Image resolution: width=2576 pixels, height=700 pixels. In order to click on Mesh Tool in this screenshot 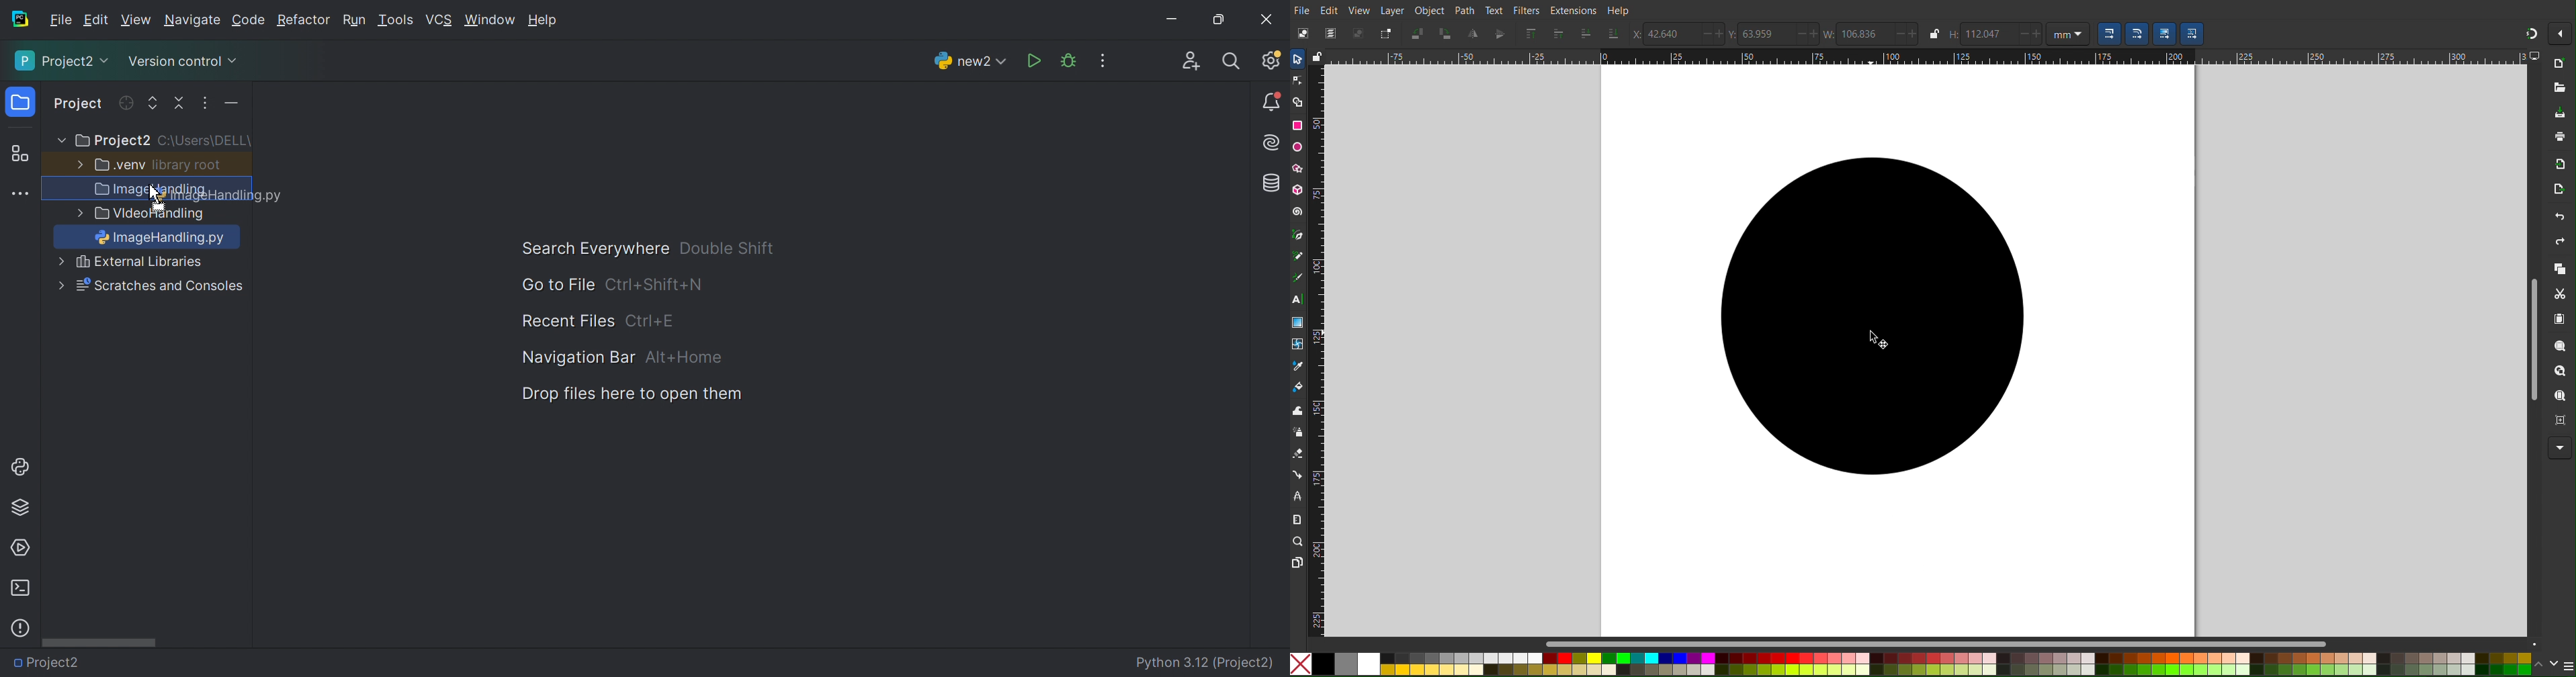, I will do `click(1298, 343)`.